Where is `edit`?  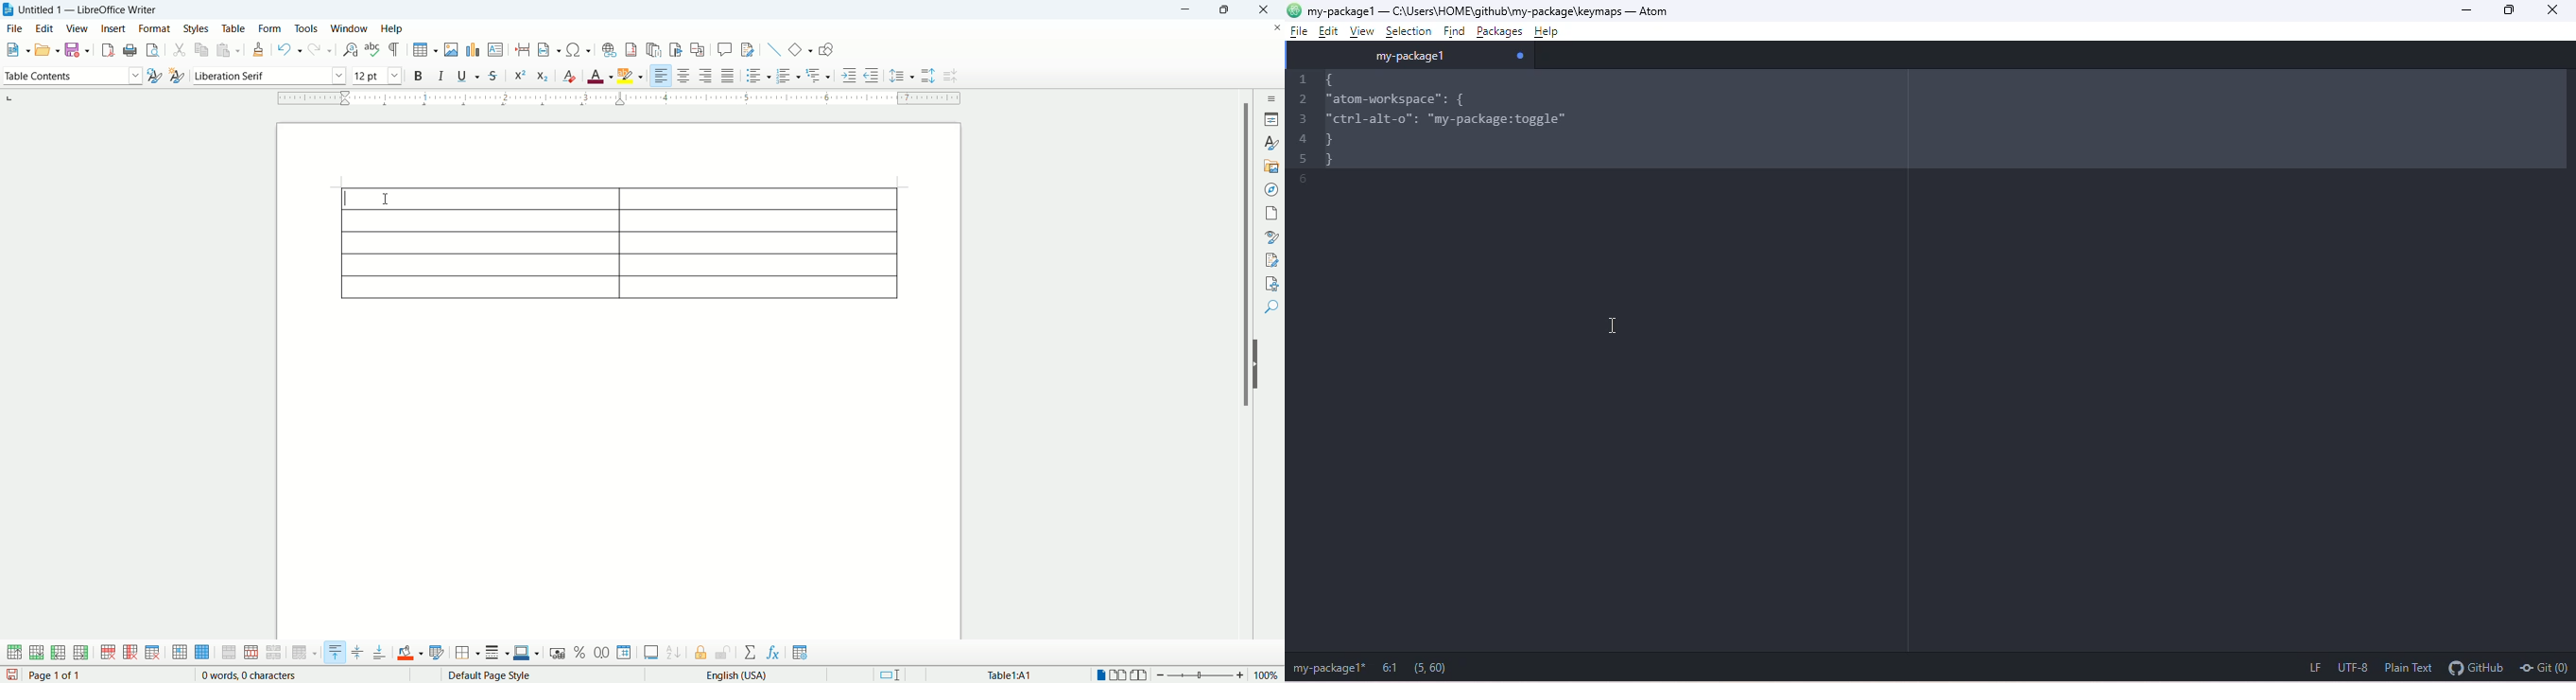 edit is located at coordinates (43, 28).